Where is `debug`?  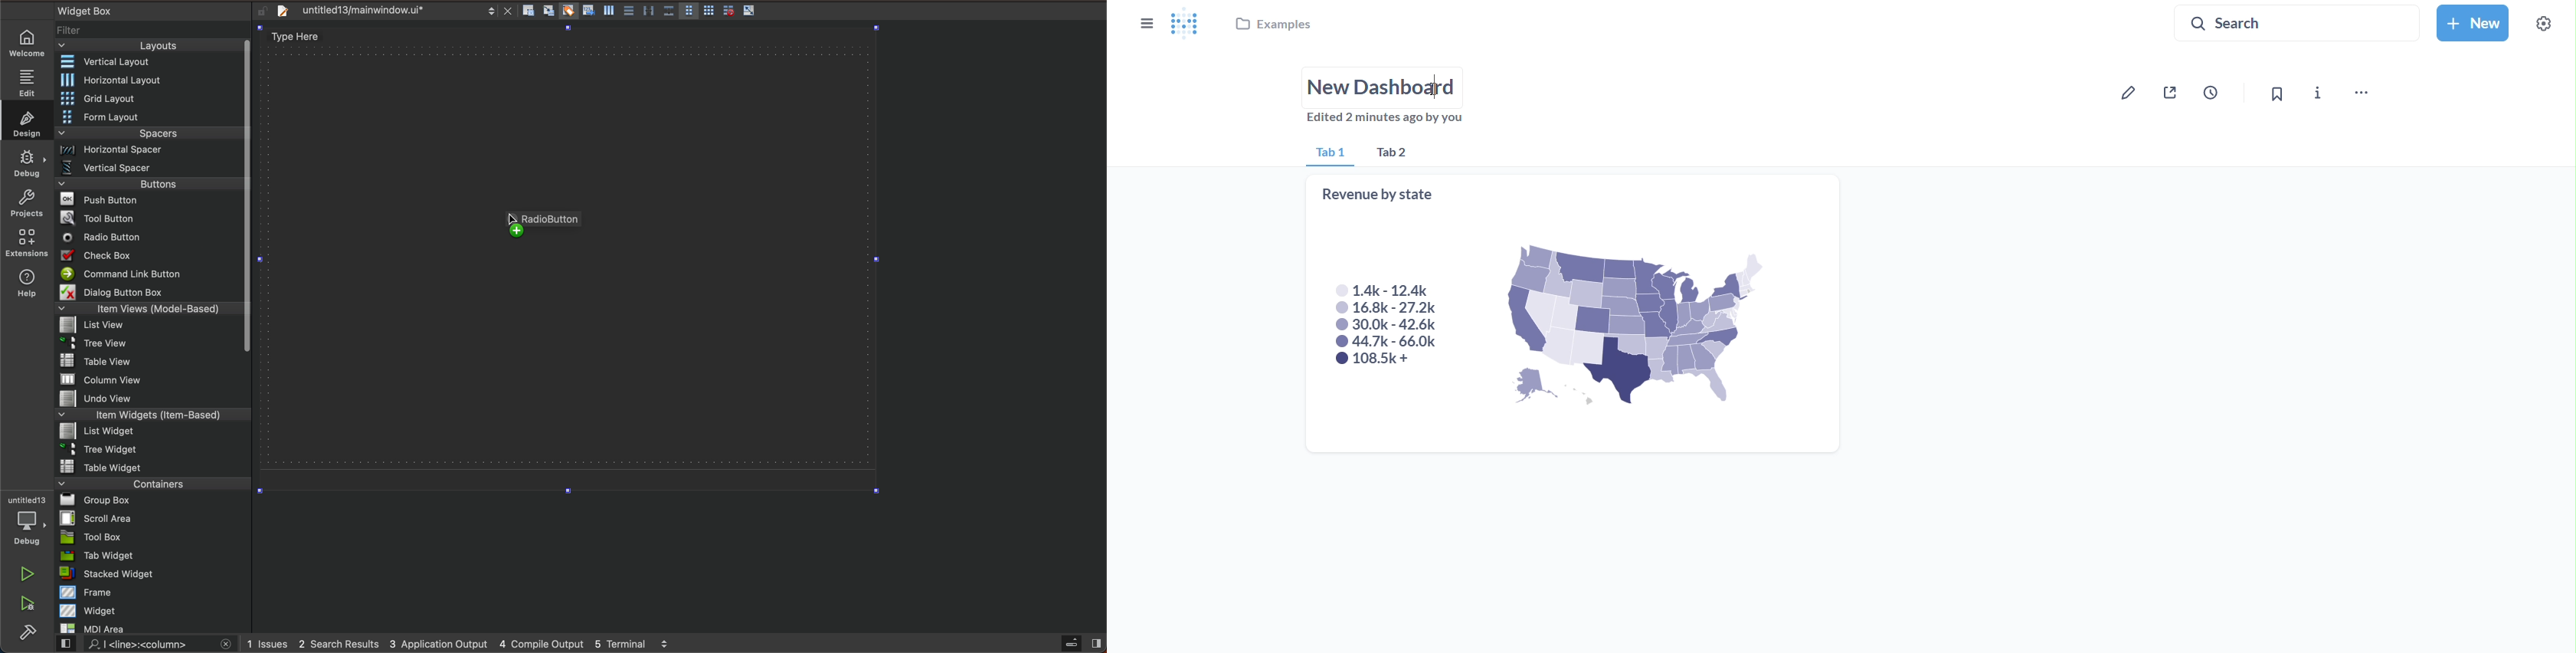
debug is located at coordinates (32, 521).